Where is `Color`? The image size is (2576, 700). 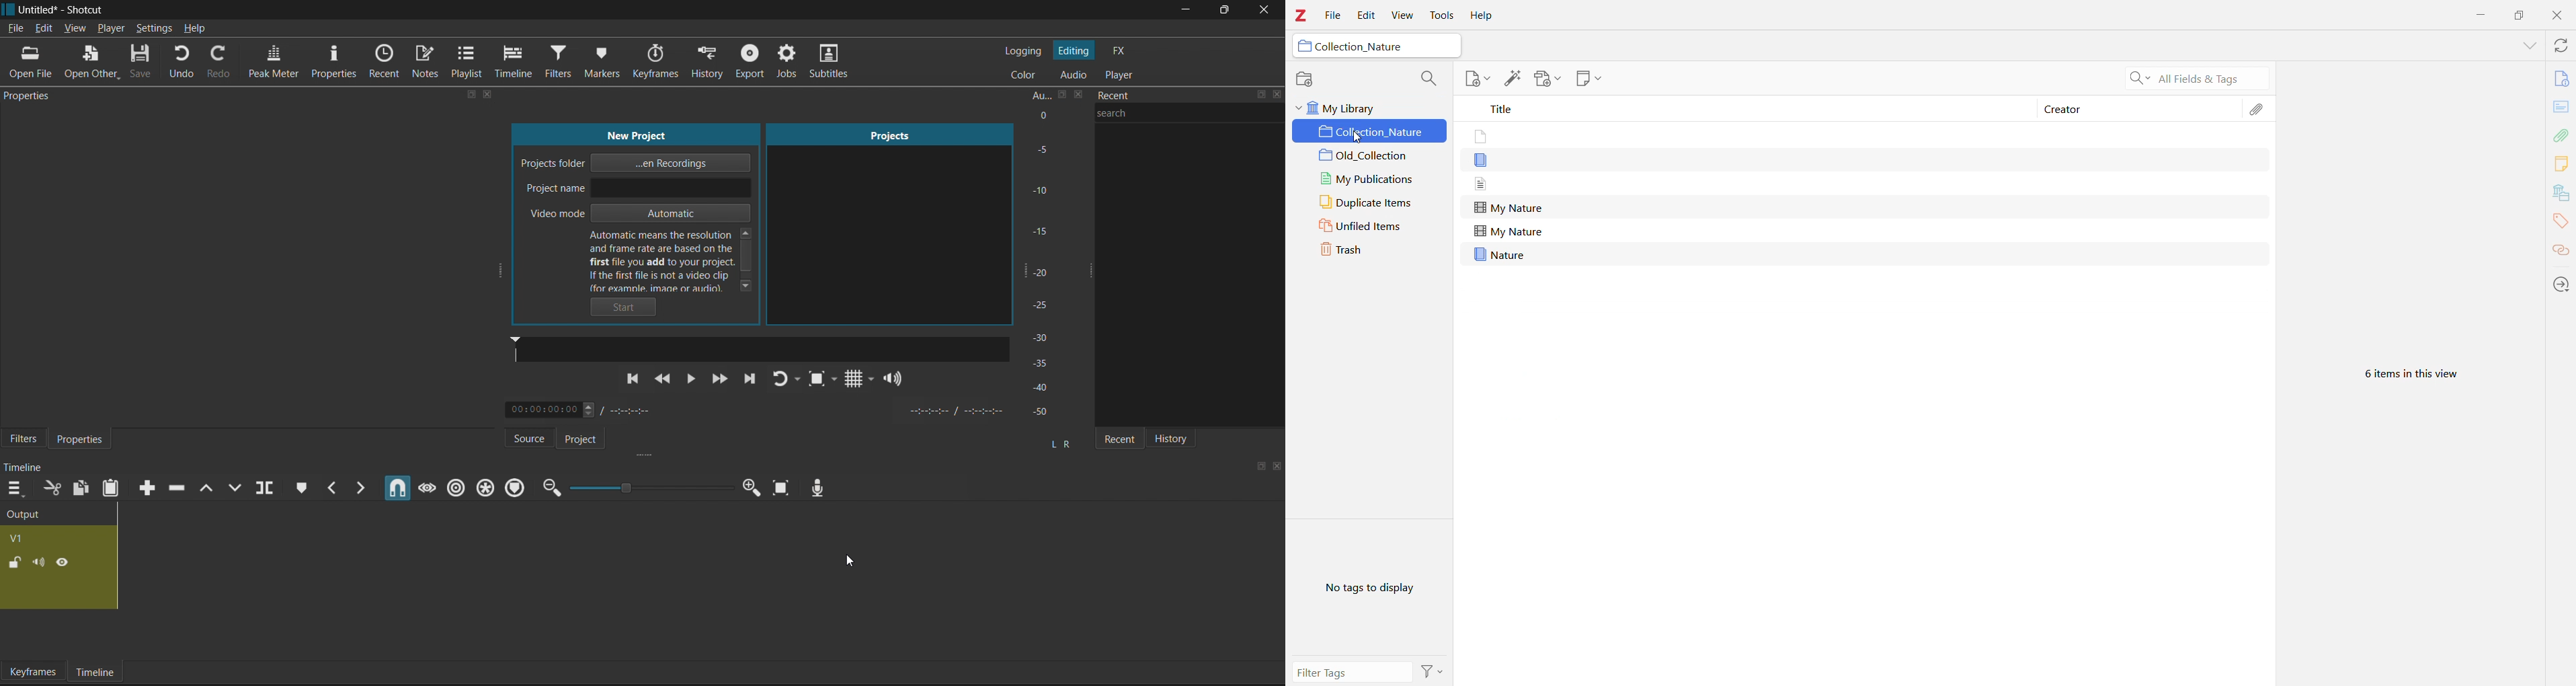
Color is located at coordinates (1027, 74).